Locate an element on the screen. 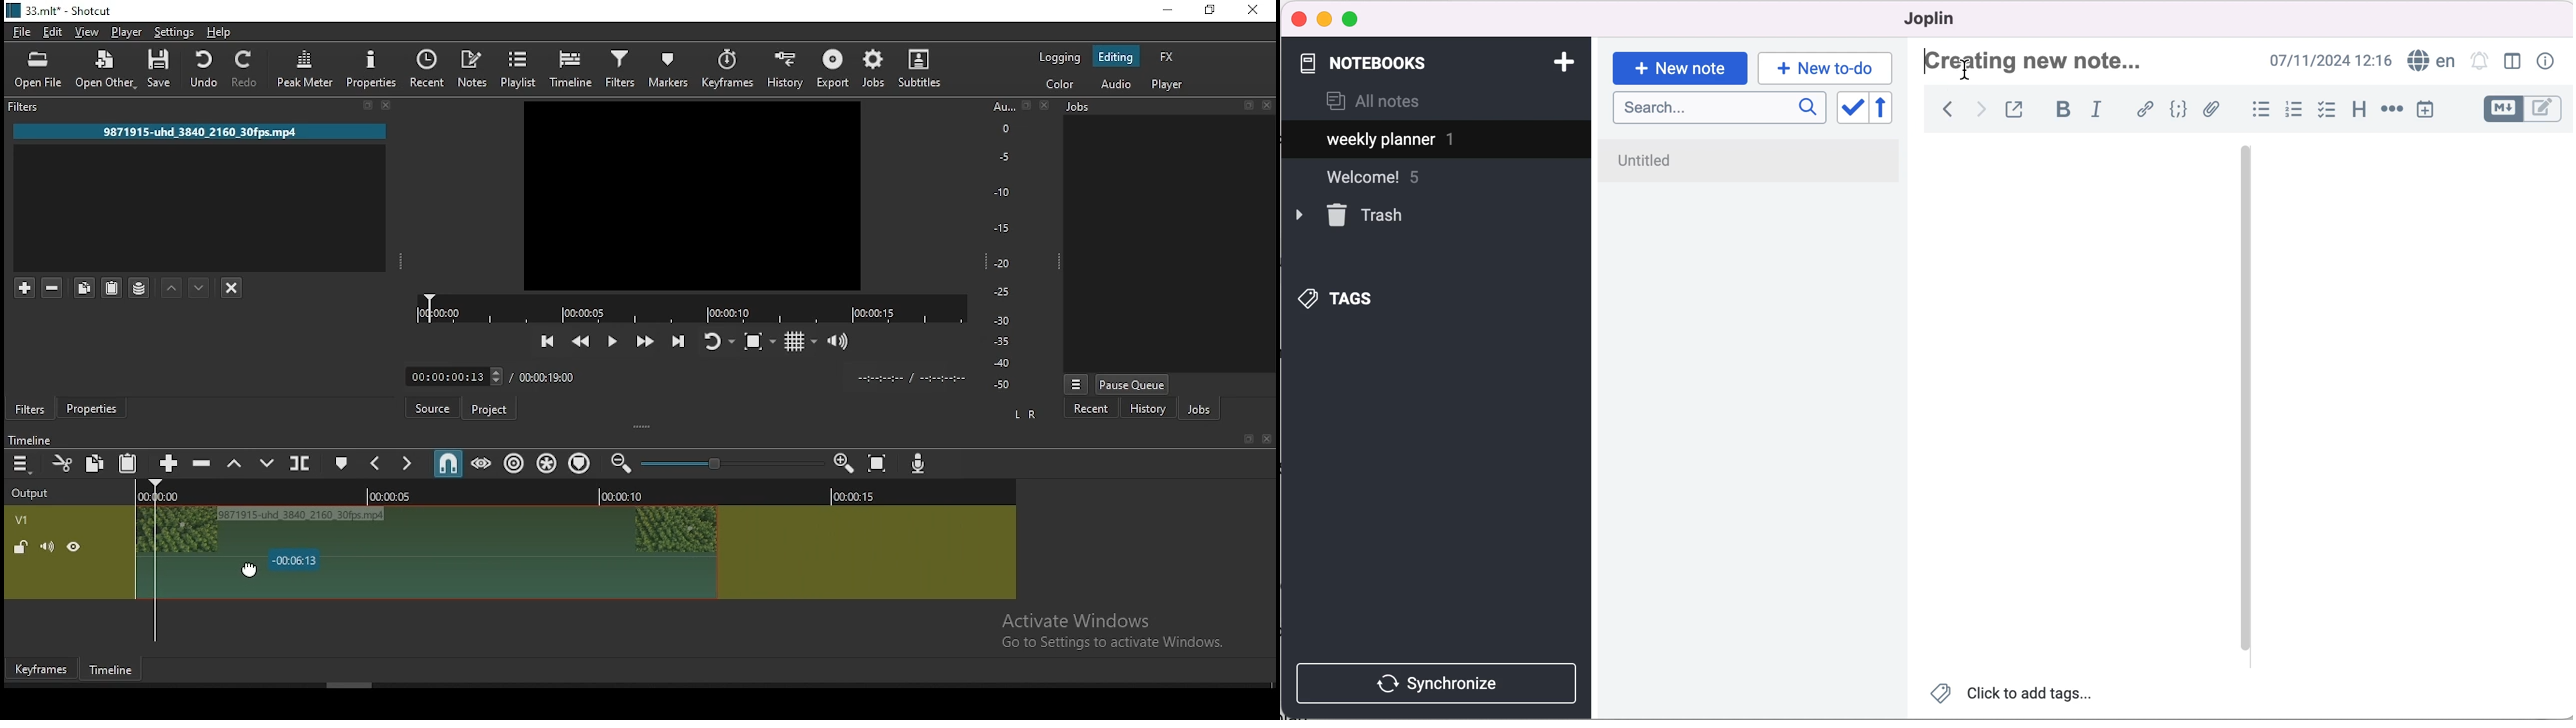  color is located at coordinates (1063, 86).